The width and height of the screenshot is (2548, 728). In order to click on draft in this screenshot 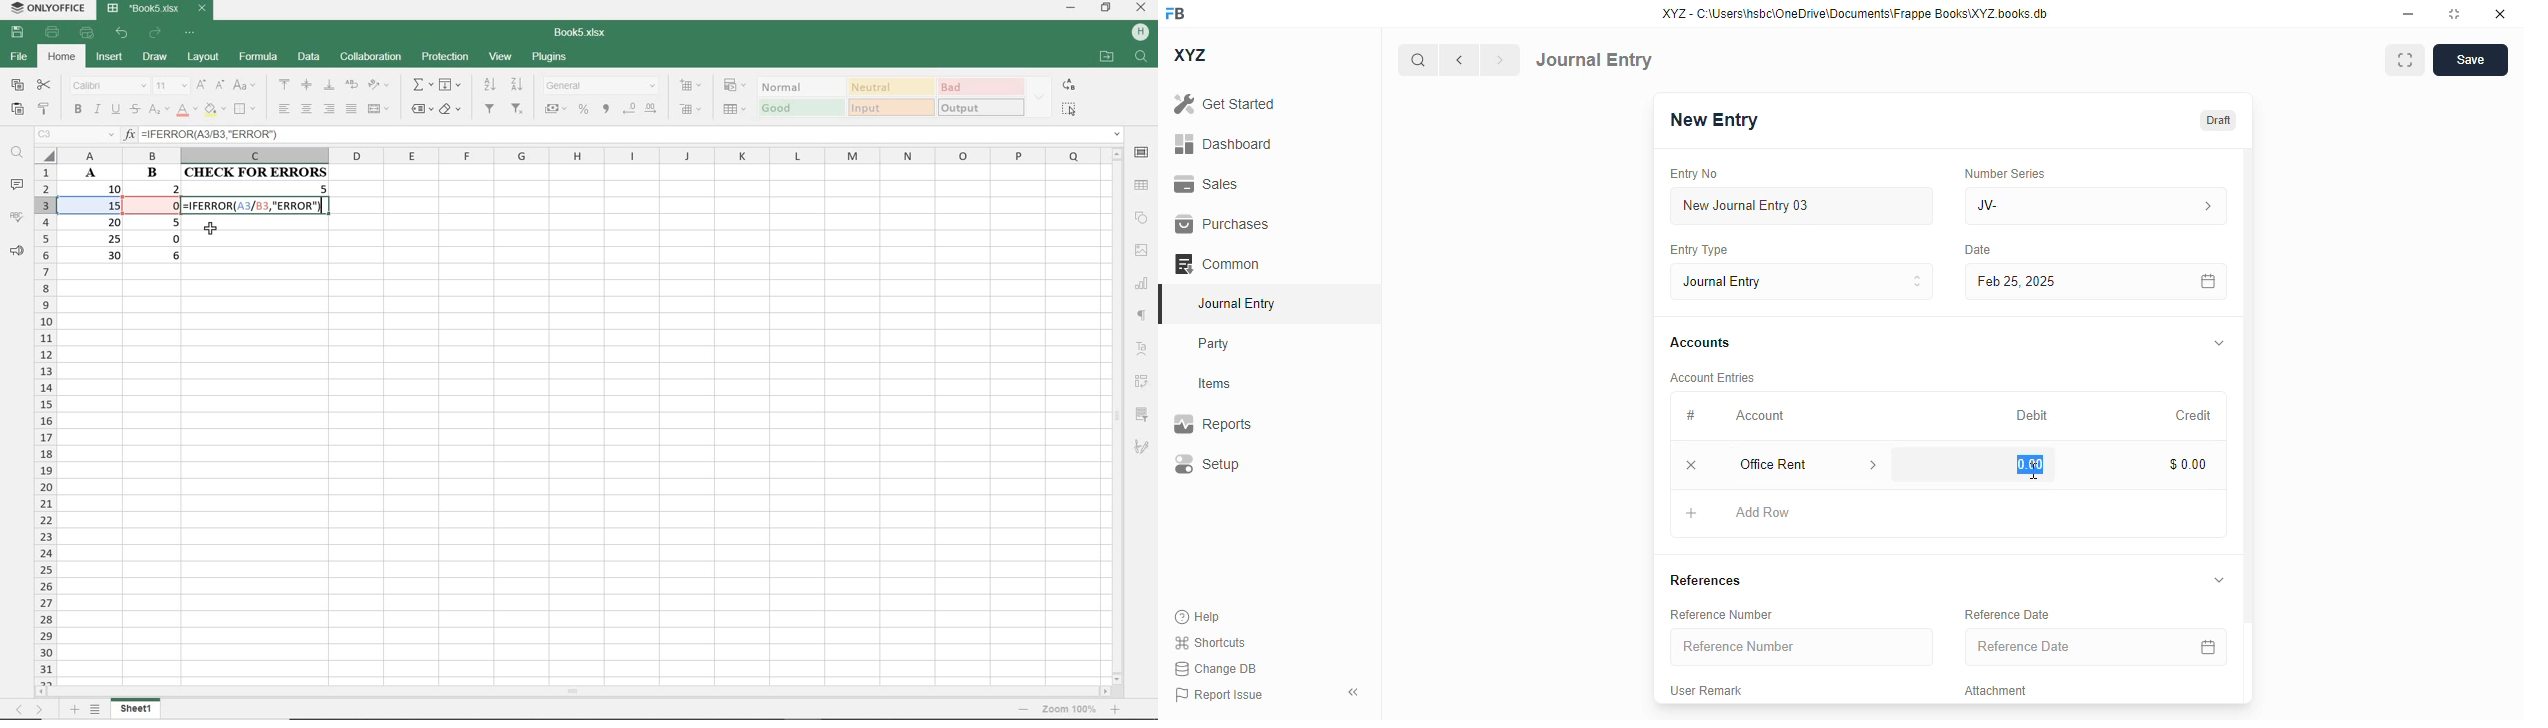, I will do `click(2219, 121)`.